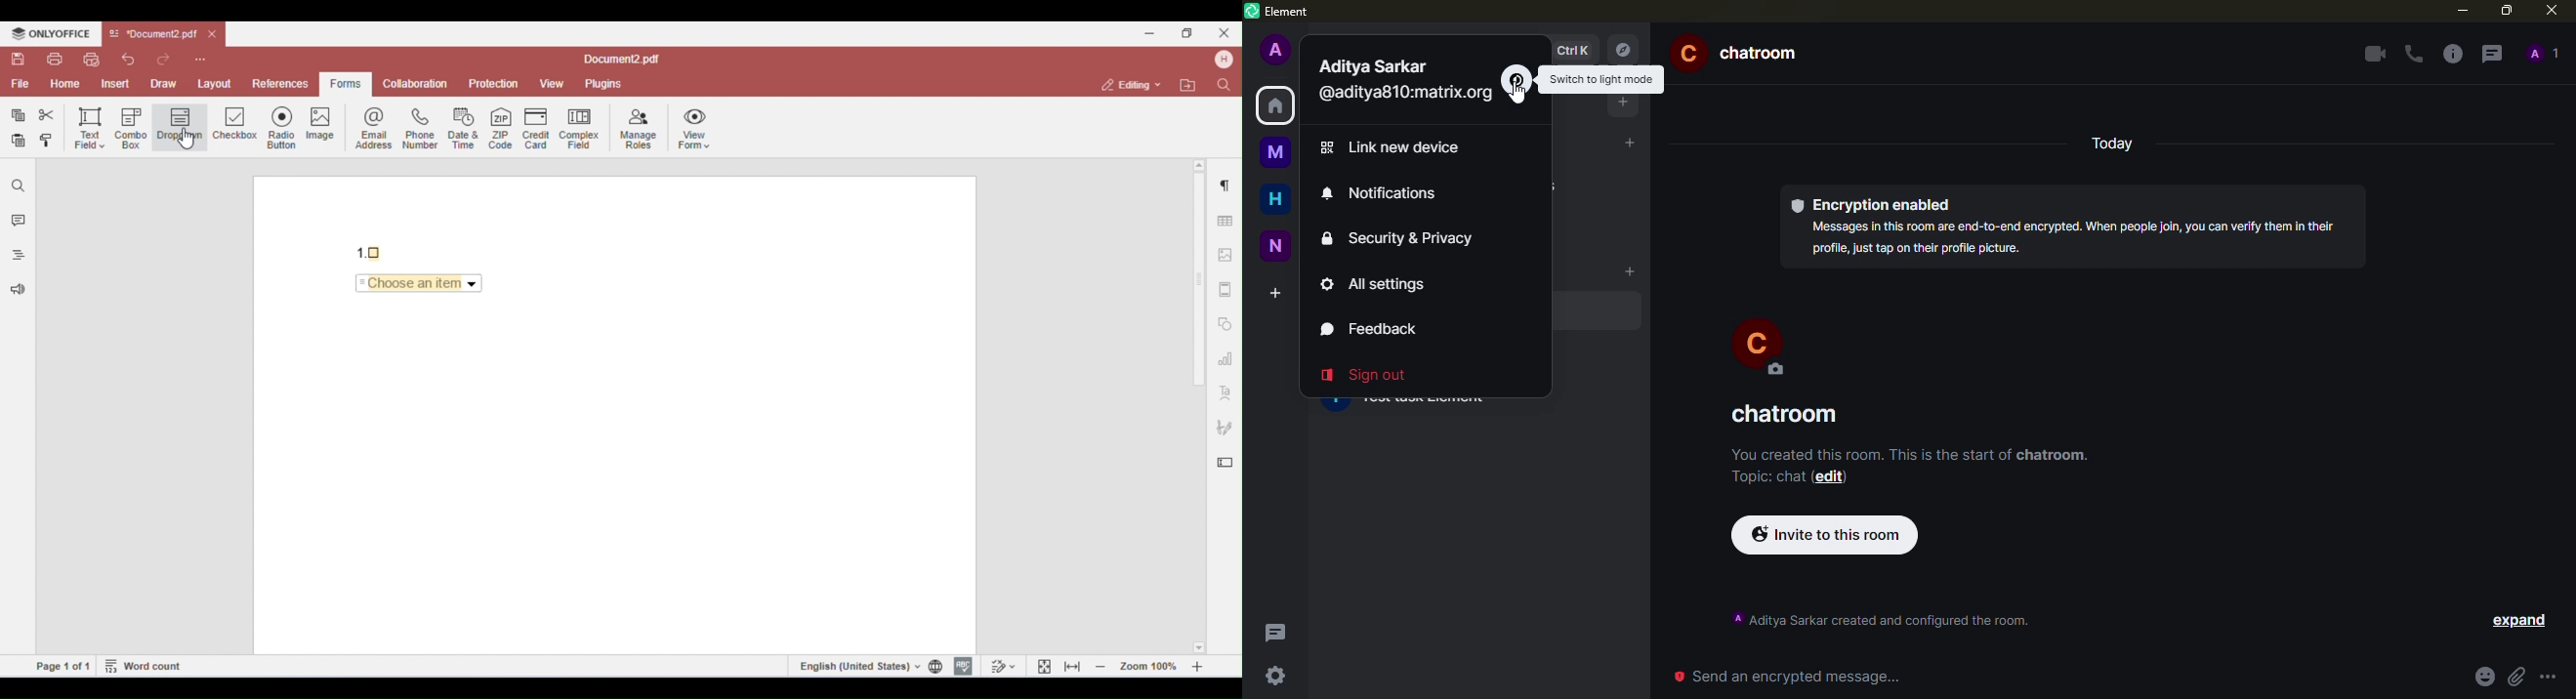  Describe the element at coordinates (1874, 204) in the screenshot. I see `encryption enabled` at that location.